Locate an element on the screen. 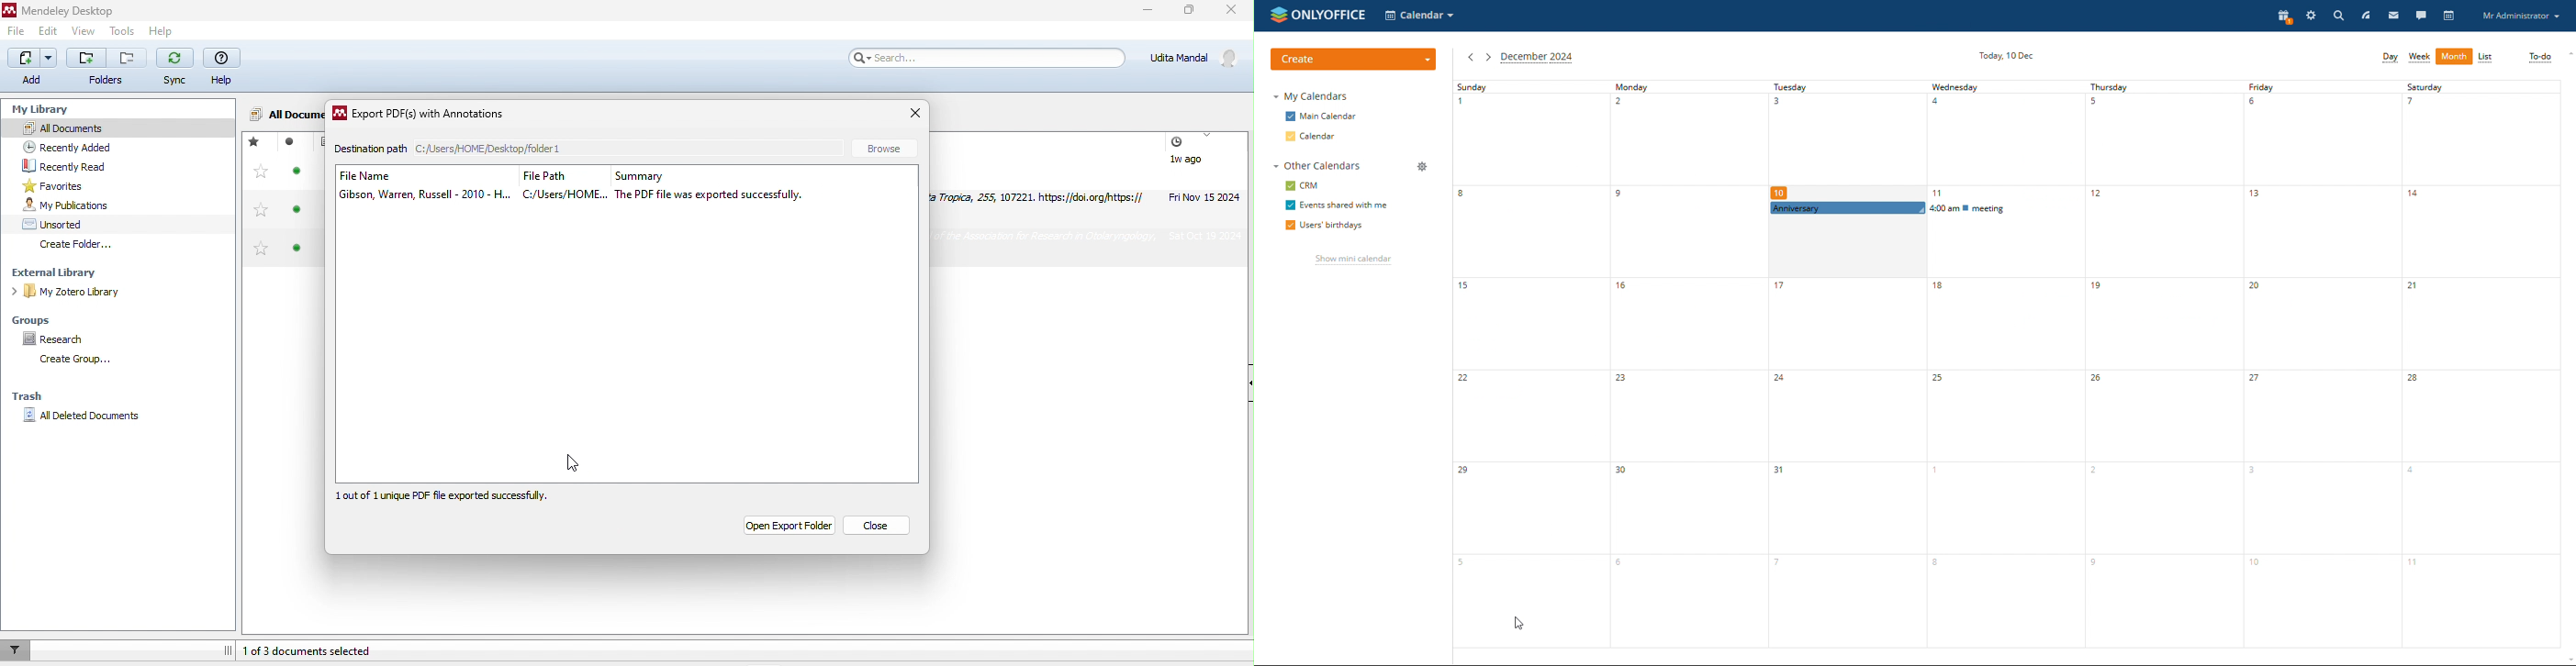  research is located at coordinates (63, 339).